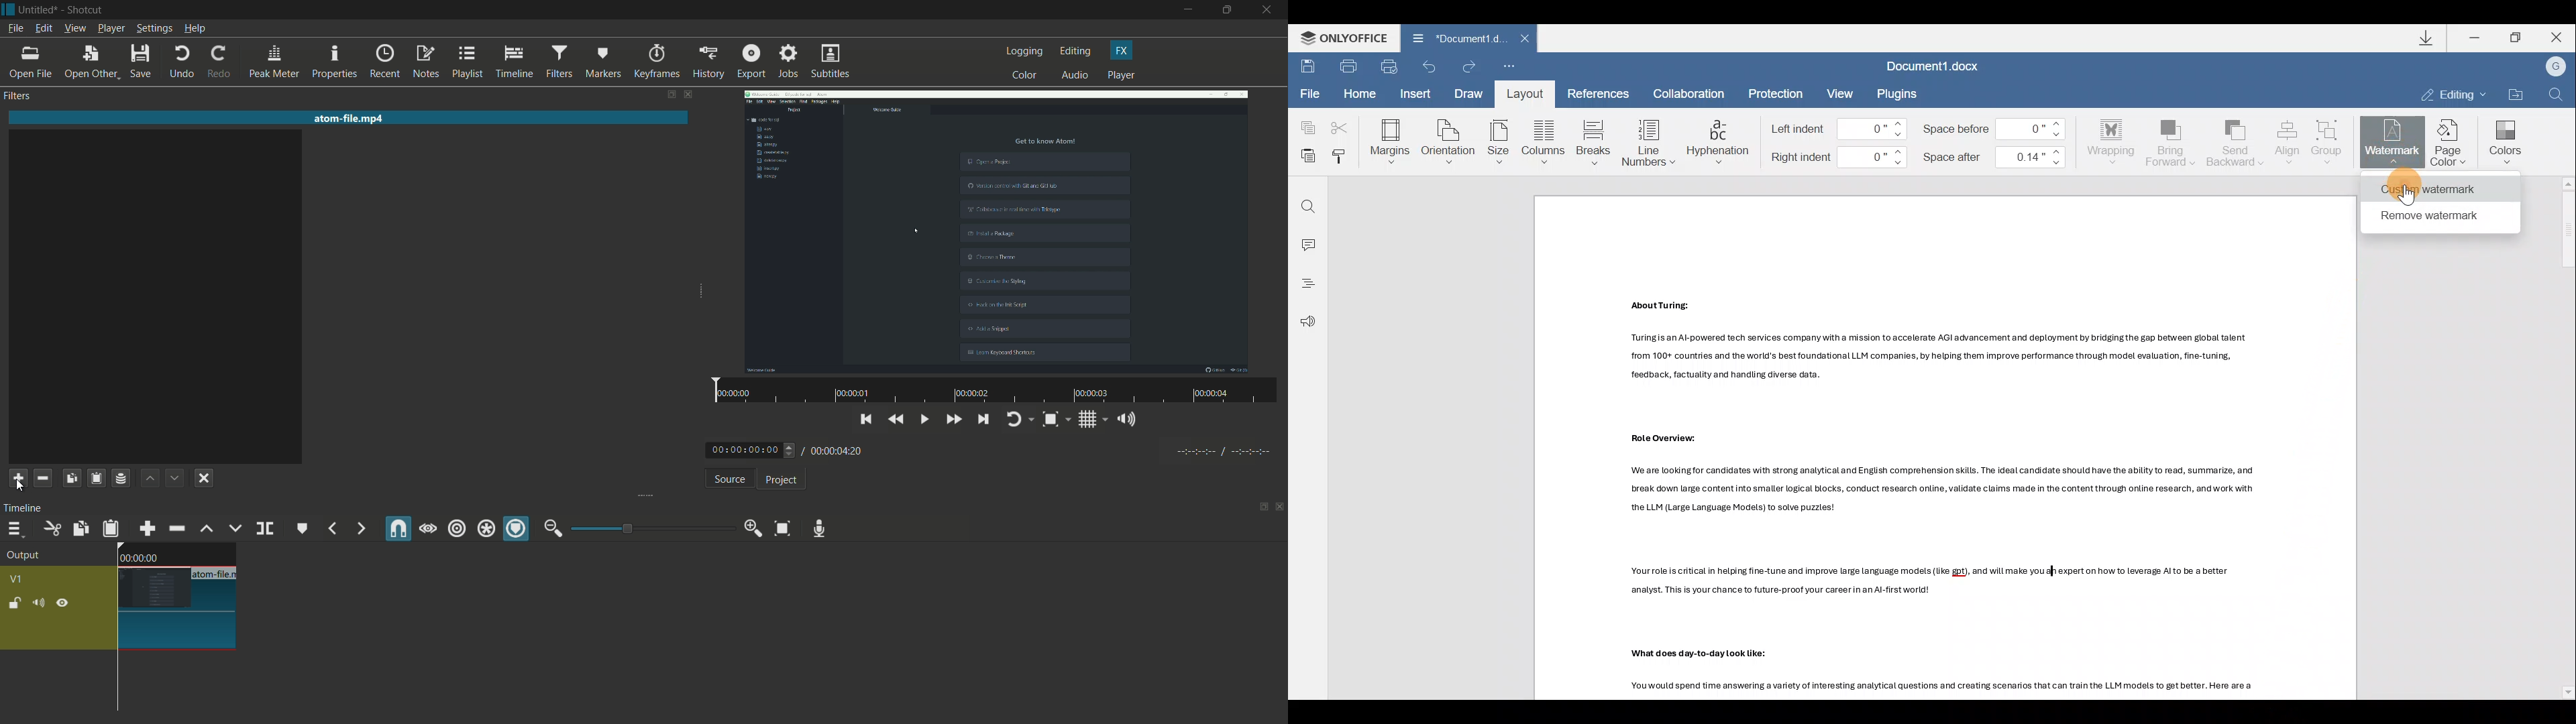  I want to click on Copy style, so click(1343, 158).